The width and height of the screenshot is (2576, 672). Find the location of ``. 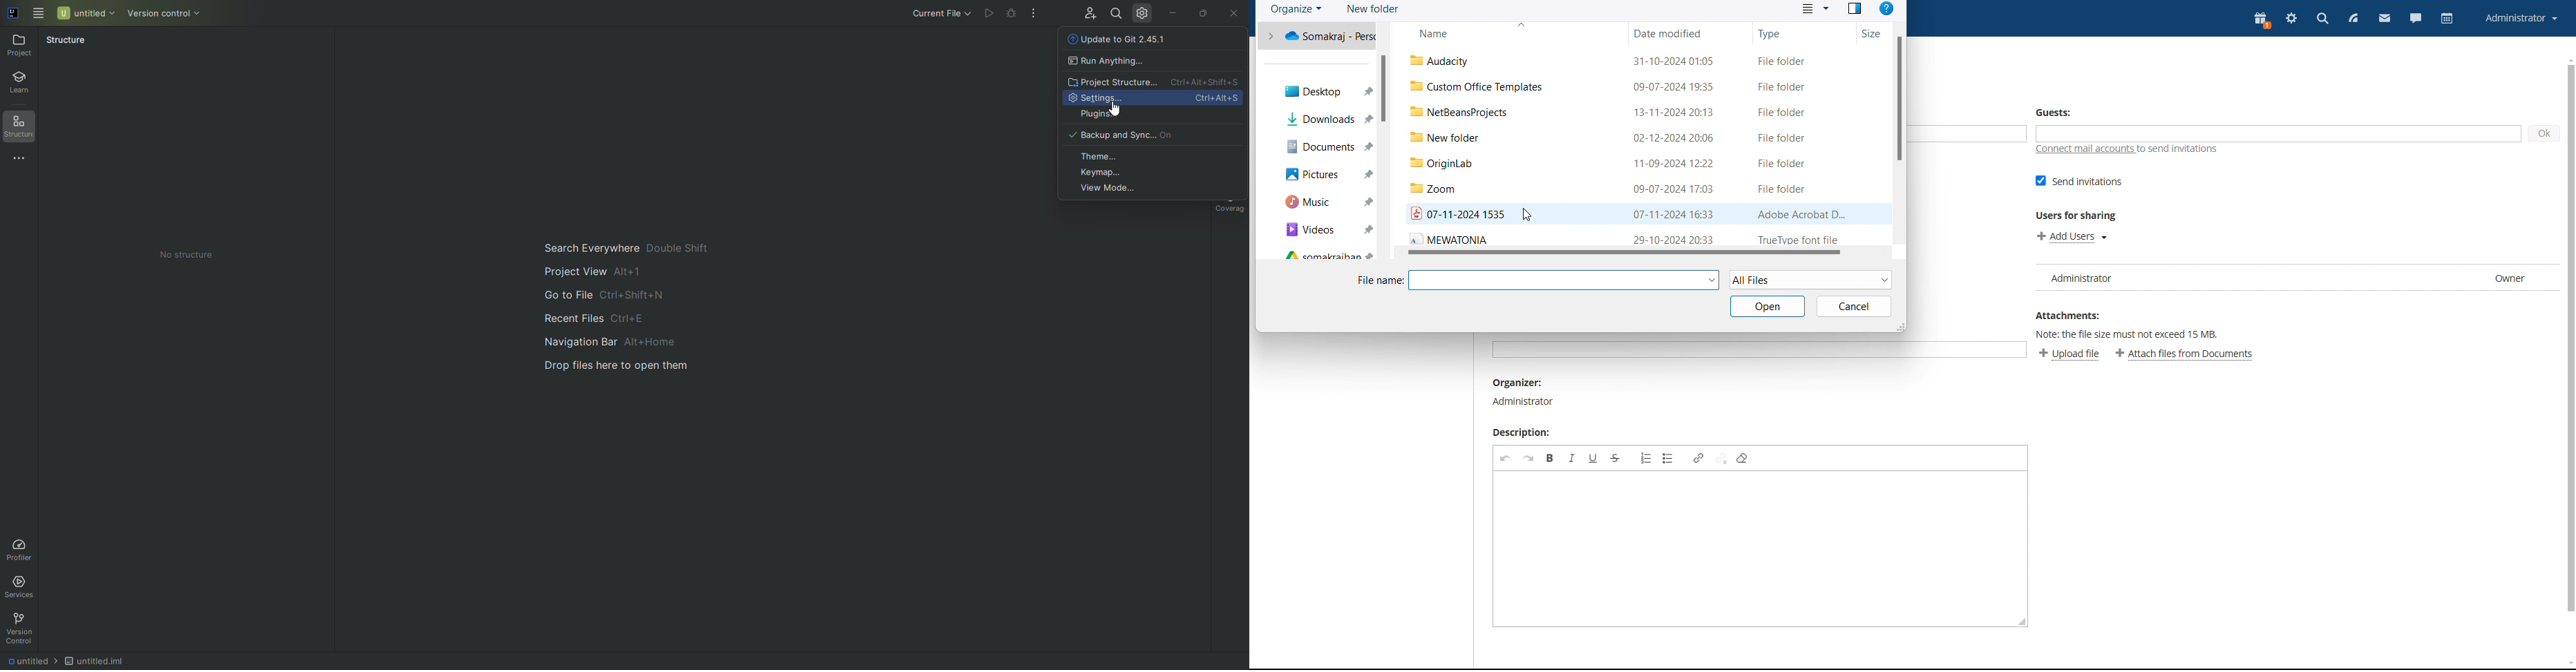

 is located at coordinates (1752, 353).